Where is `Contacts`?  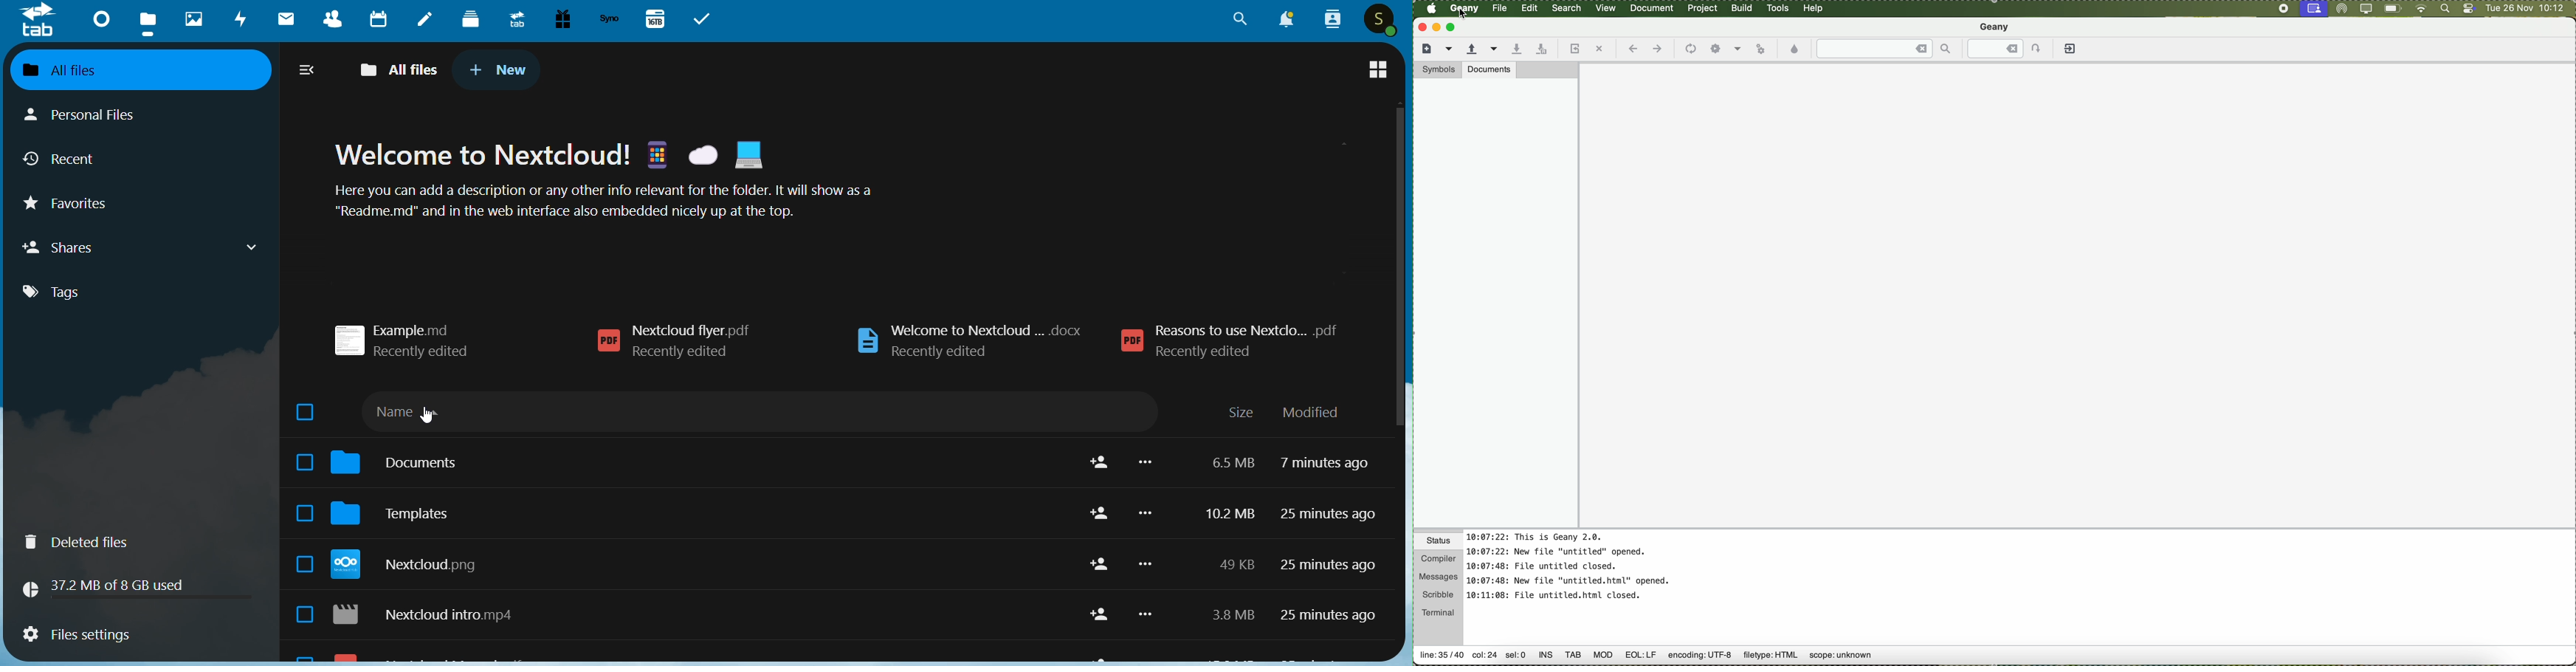
Contacts is located at coordinates (334, 18).